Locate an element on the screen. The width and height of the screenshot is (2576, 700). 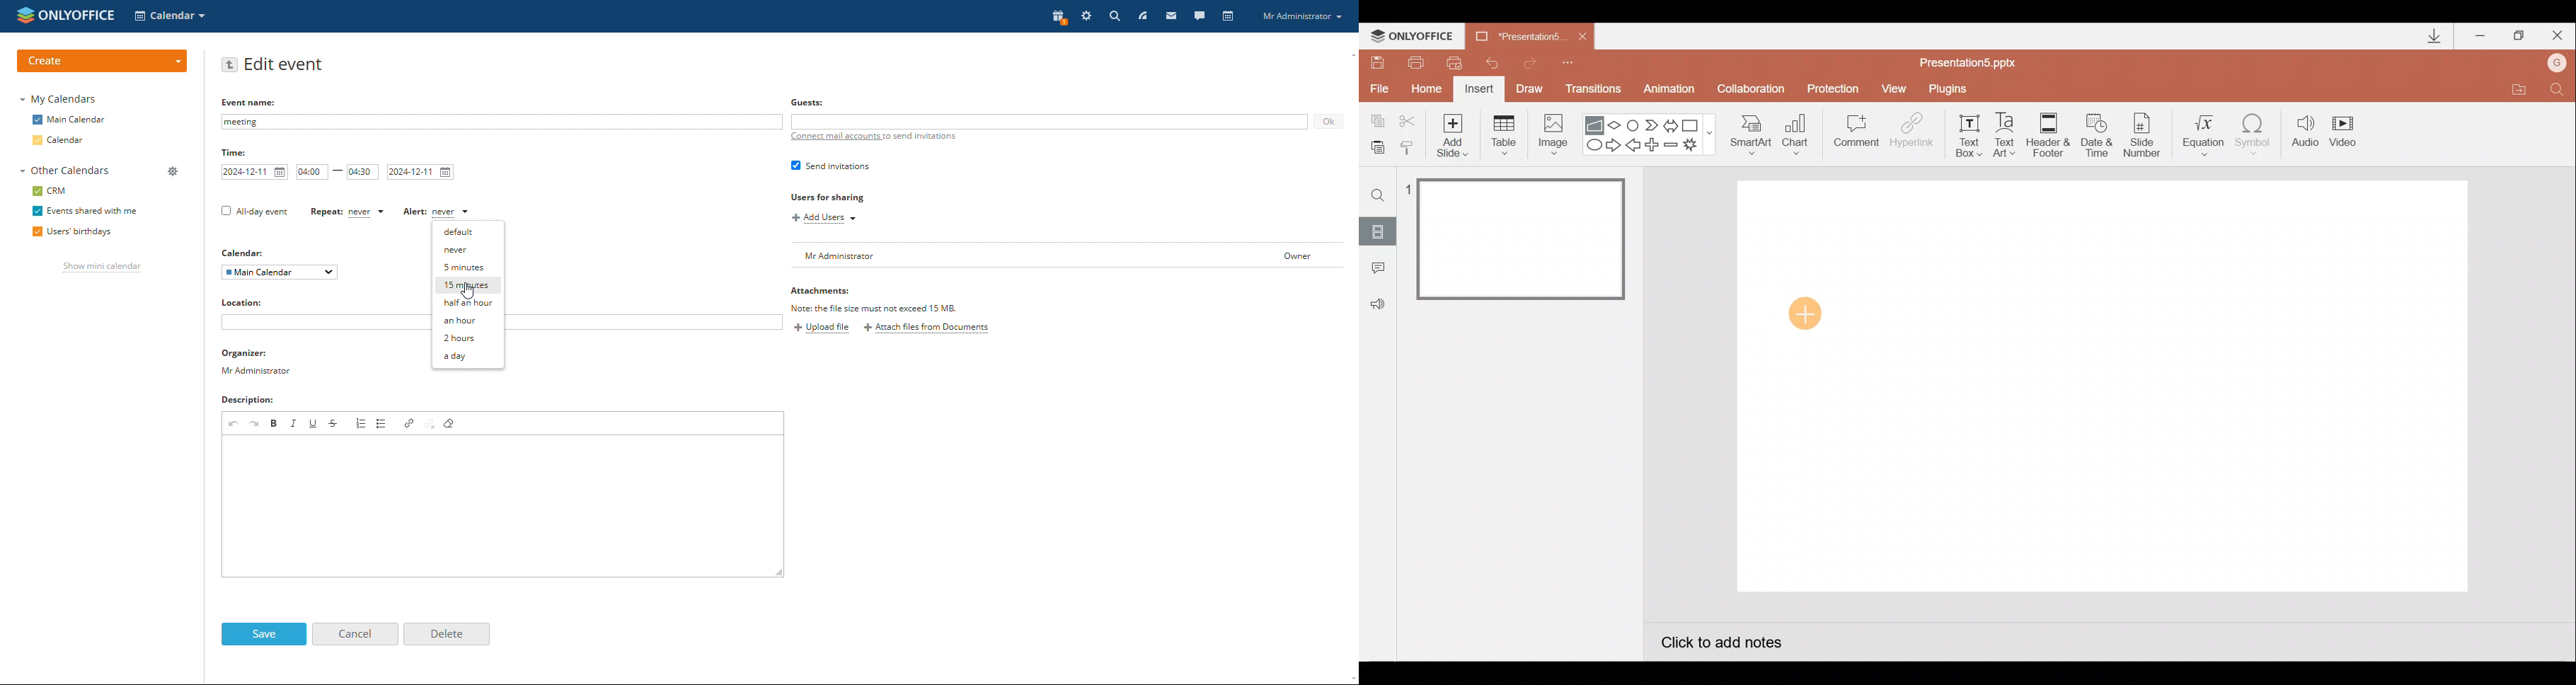
Cut is located at coordinates (1410, 119).